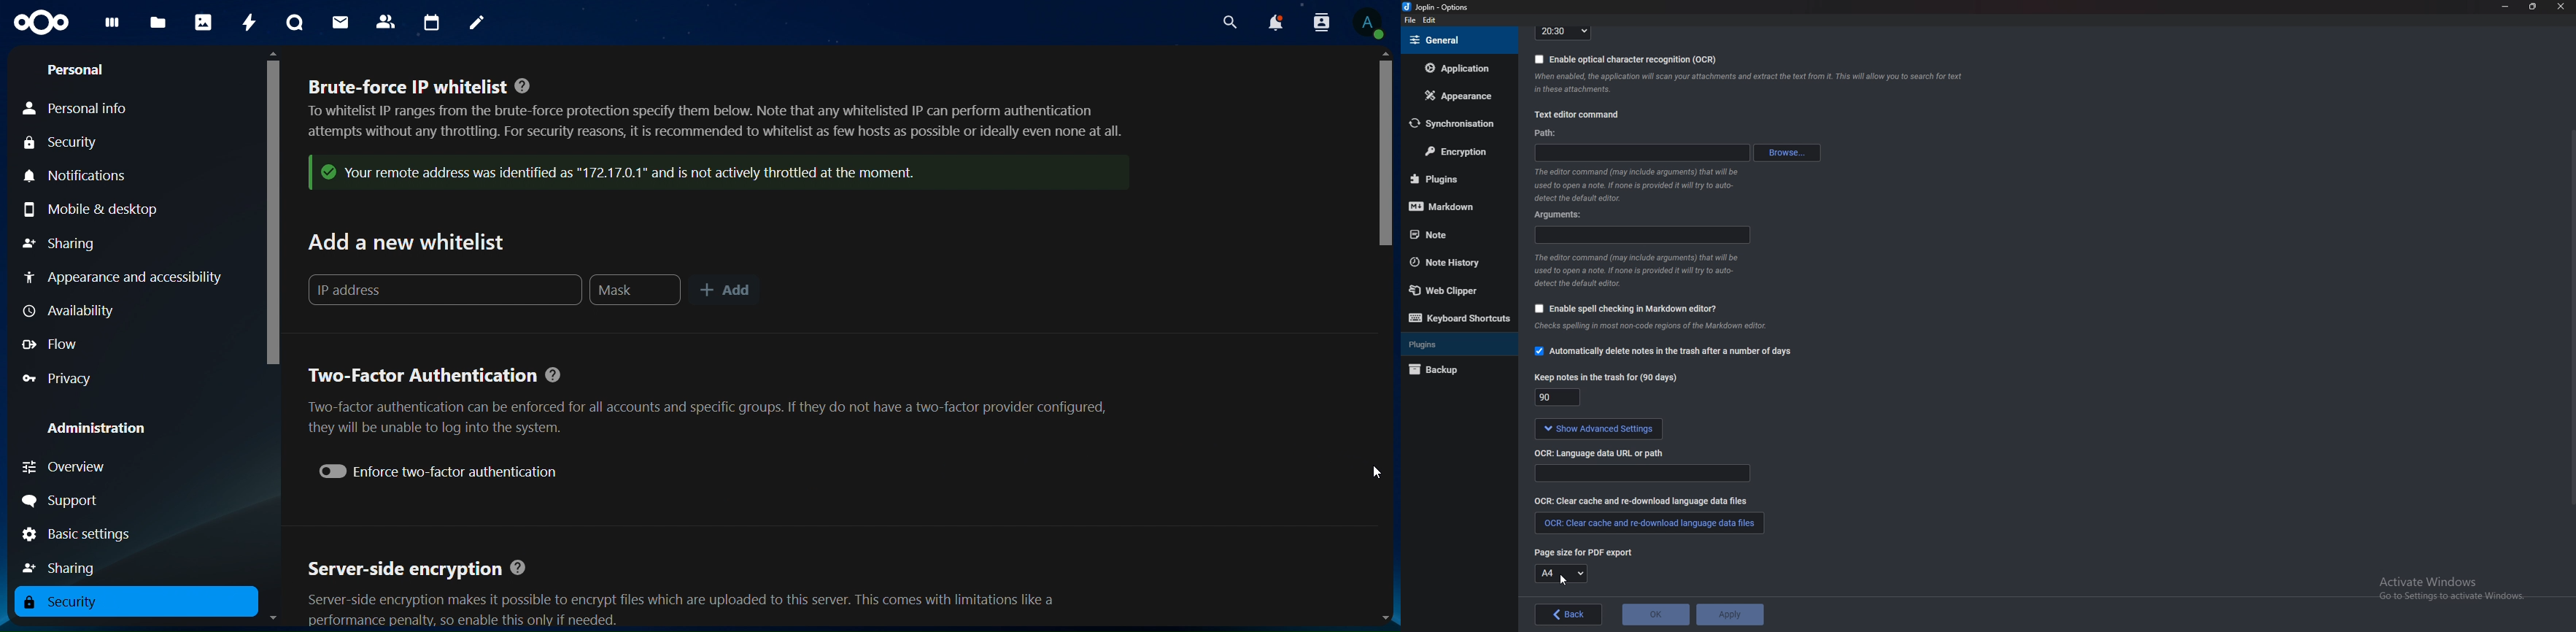 The width and height of the screenshot is (2576, 644). What do you see at coordinates (1643, 500) in the screenshot?
I see `O C R clear cache and re download language` at bounding box center [1643, 500].